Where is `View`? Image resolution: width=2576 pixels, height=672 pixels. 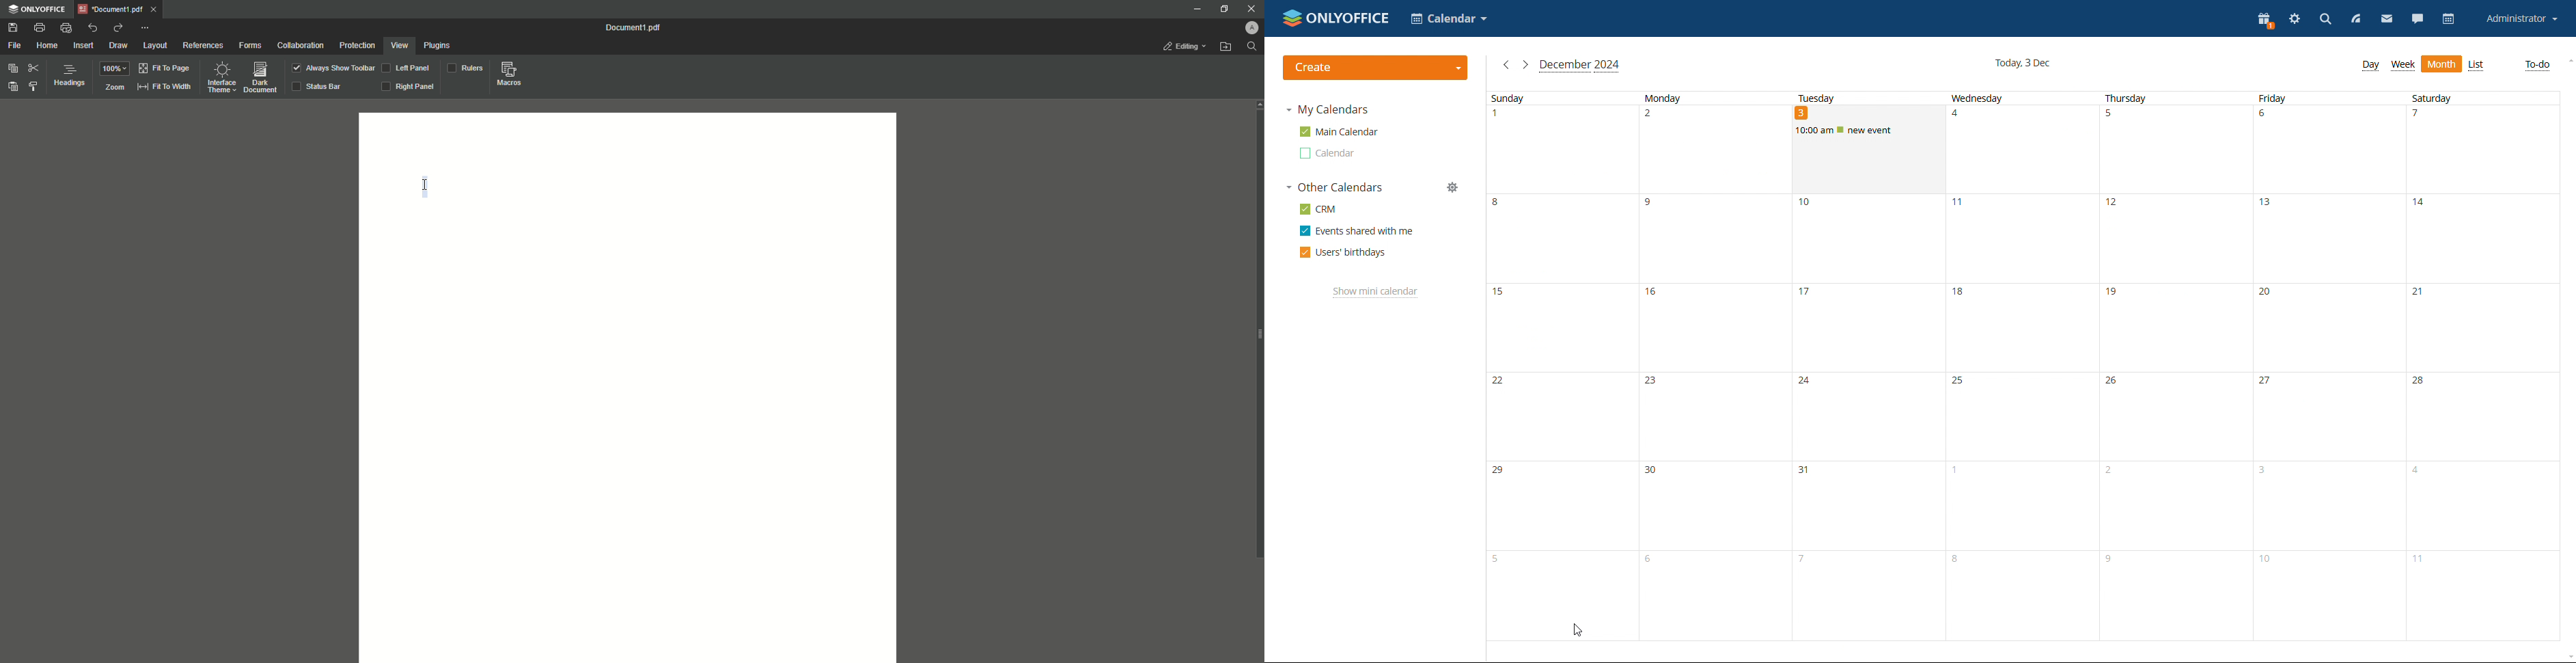 View is located at coordinates (400, 46).